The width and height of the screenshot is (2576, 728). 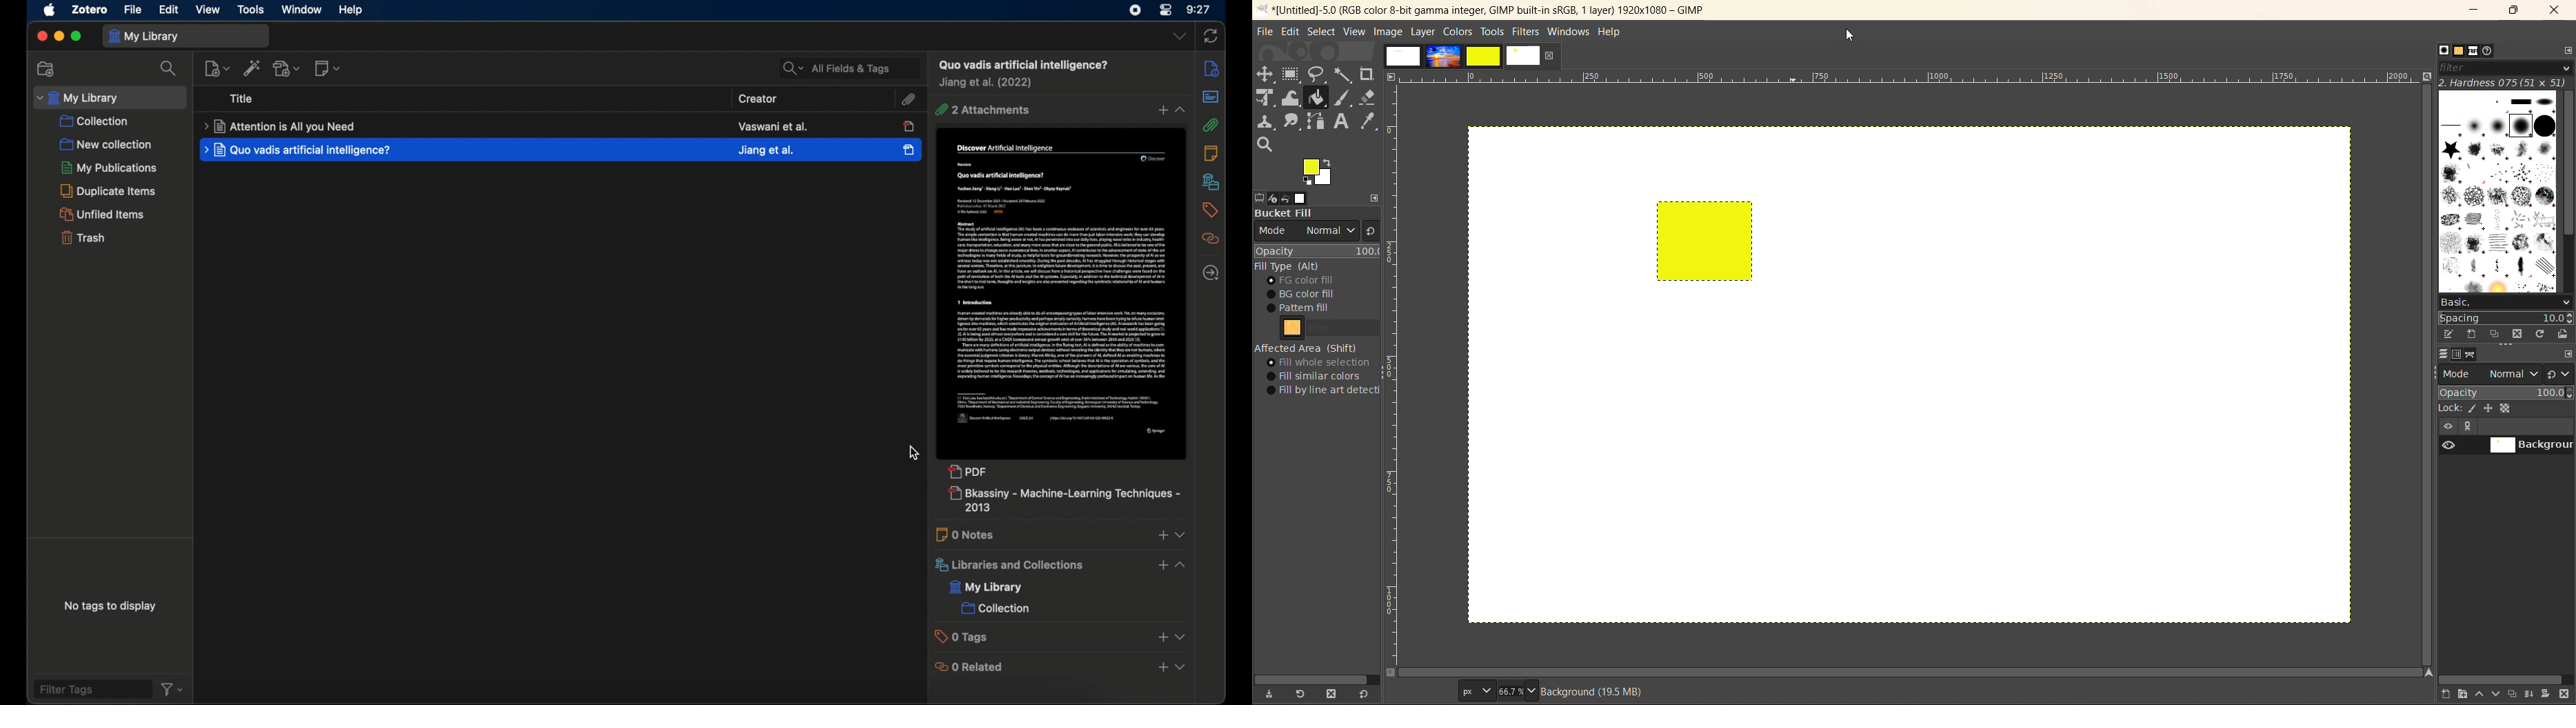 What do you see at coordinates (1309, 293) in the screenshot?
I see `bg color` at bounding box center [1309, 293].